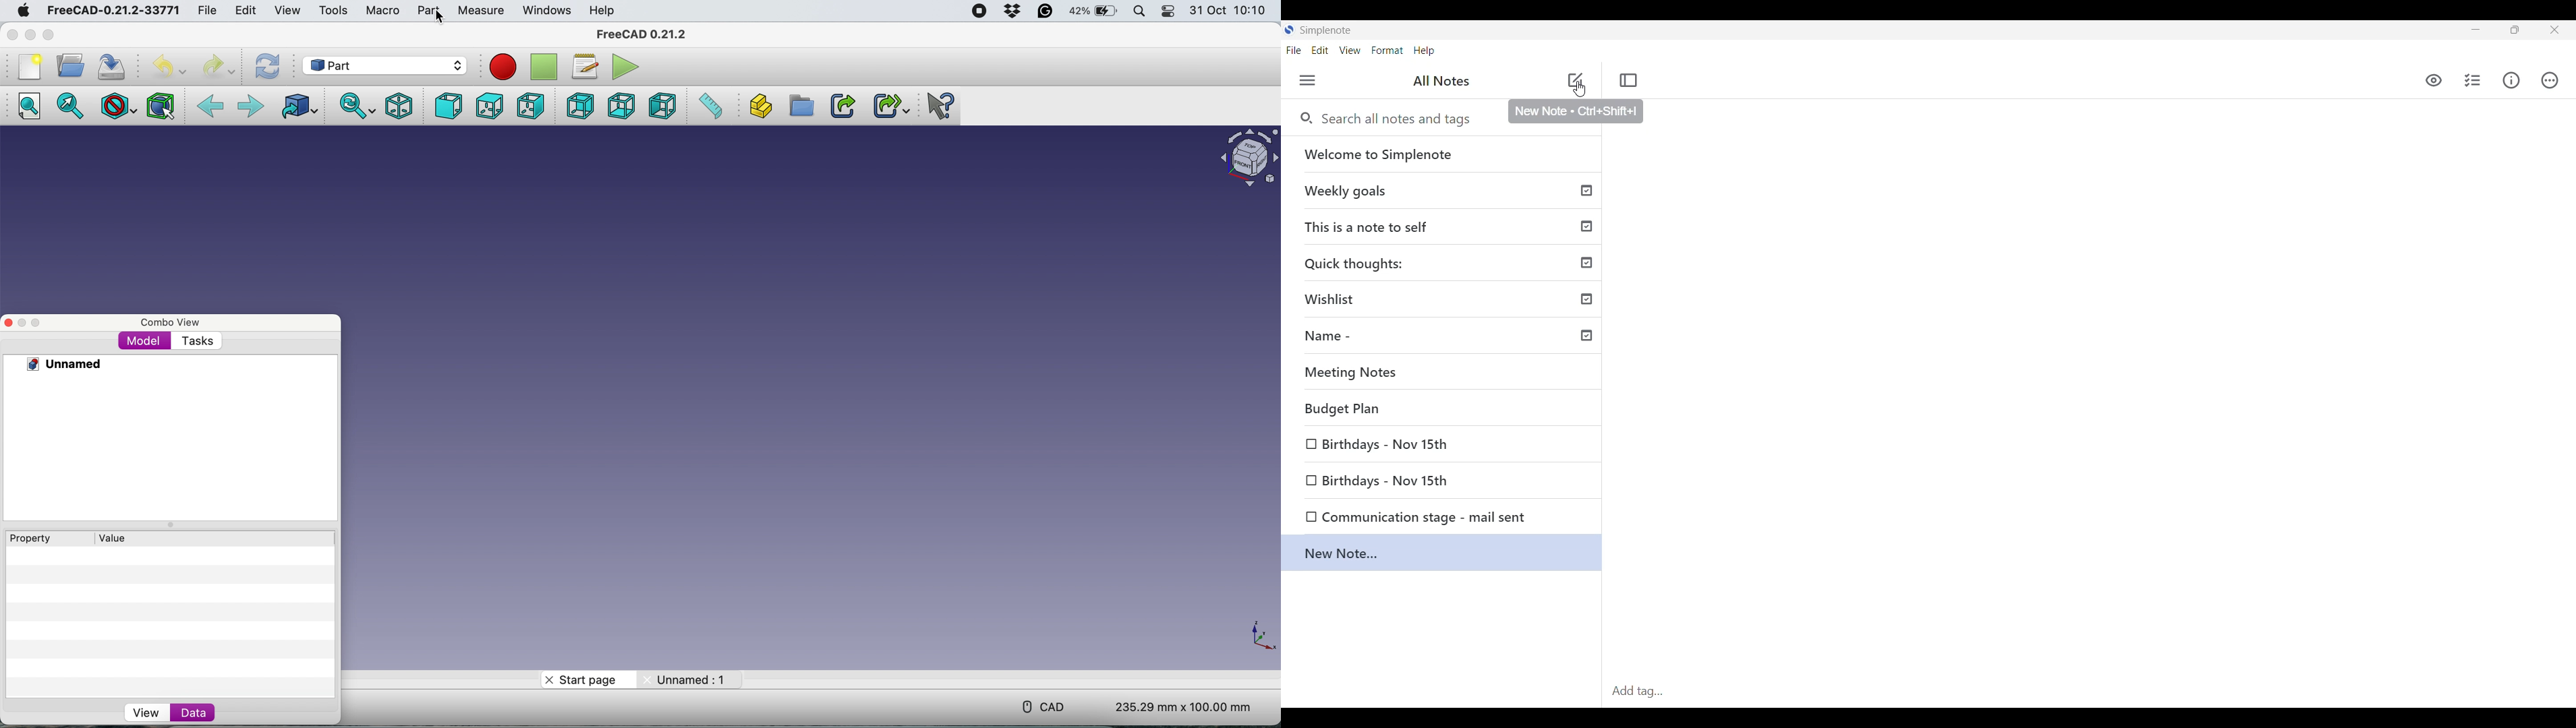 The image size is (2576, 728). I want to click on Make sub-link, so click(885, 105).